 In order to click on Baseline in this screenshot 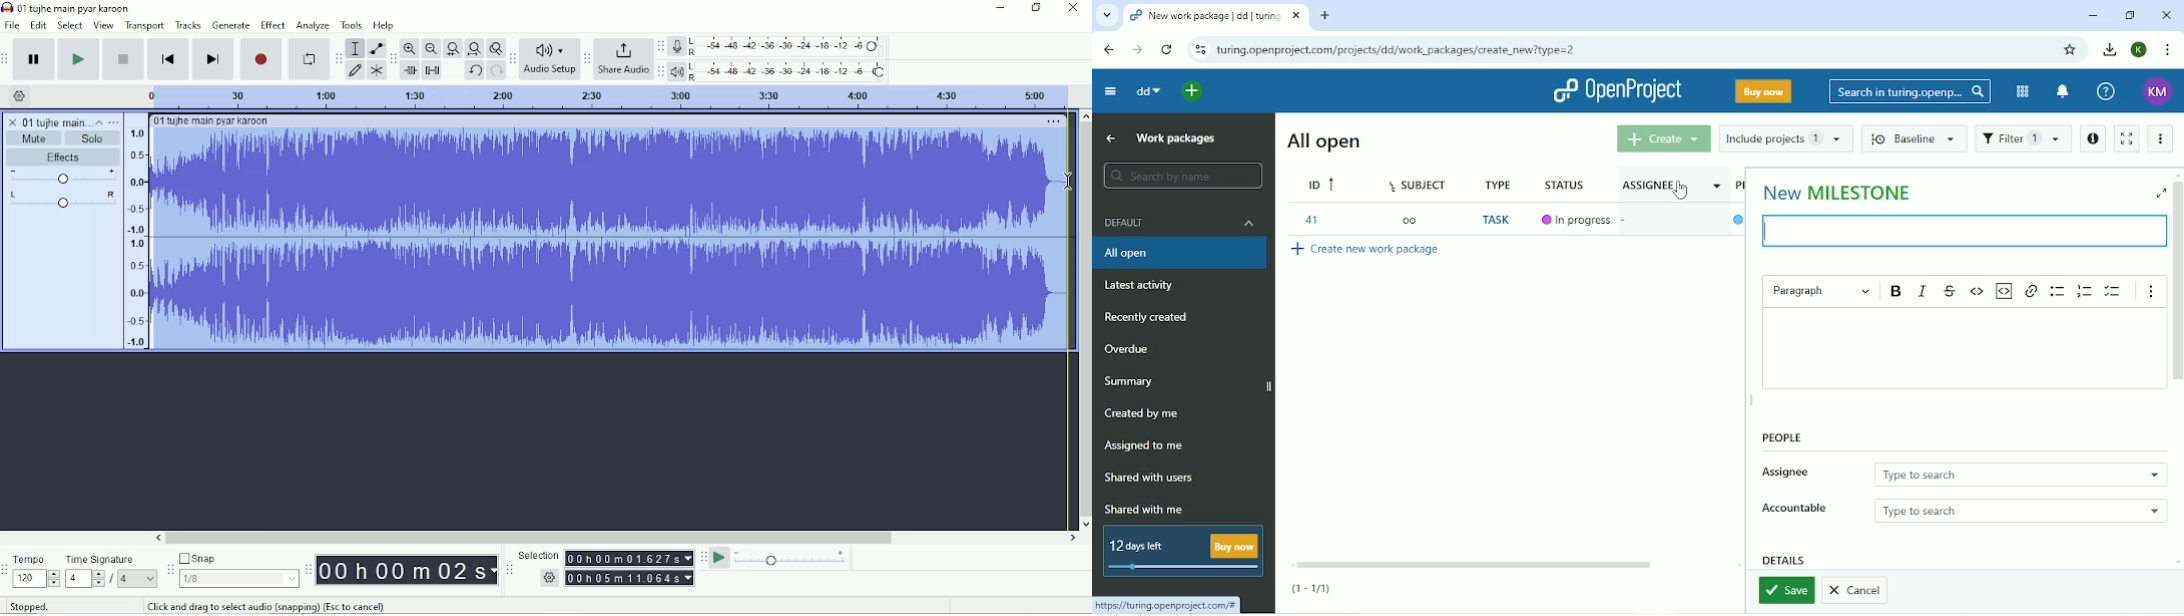, I will do `click(1914, 140)`.